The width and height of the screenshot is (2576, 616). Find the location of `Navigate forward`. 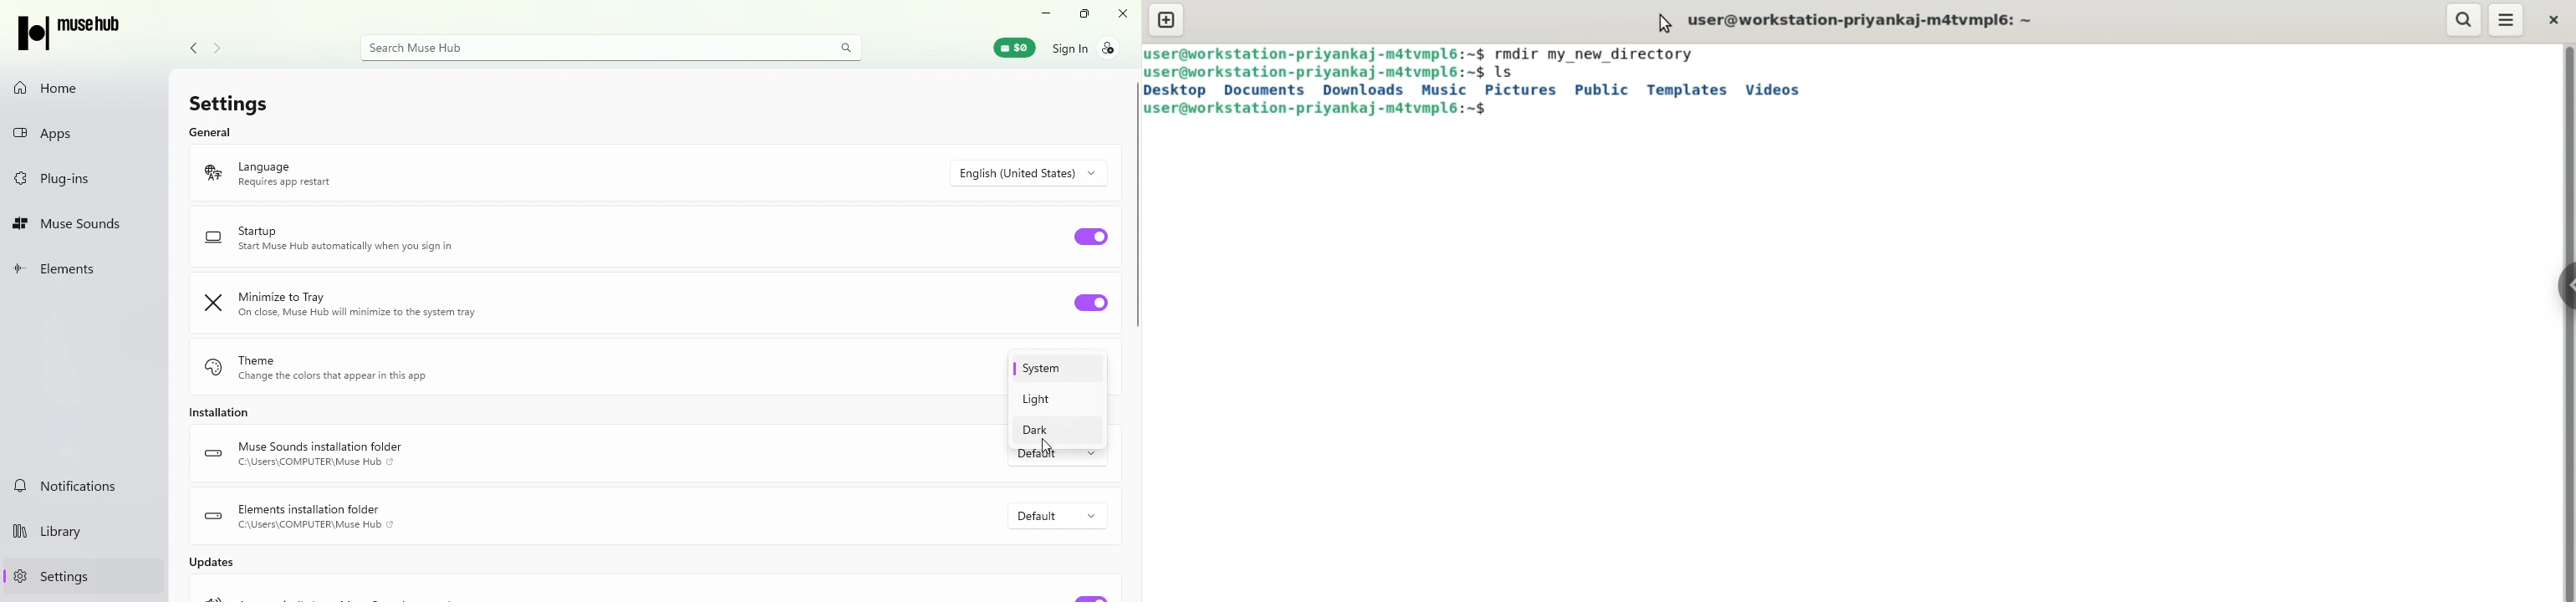

Navigate forward is located at coordinates (215, 48).